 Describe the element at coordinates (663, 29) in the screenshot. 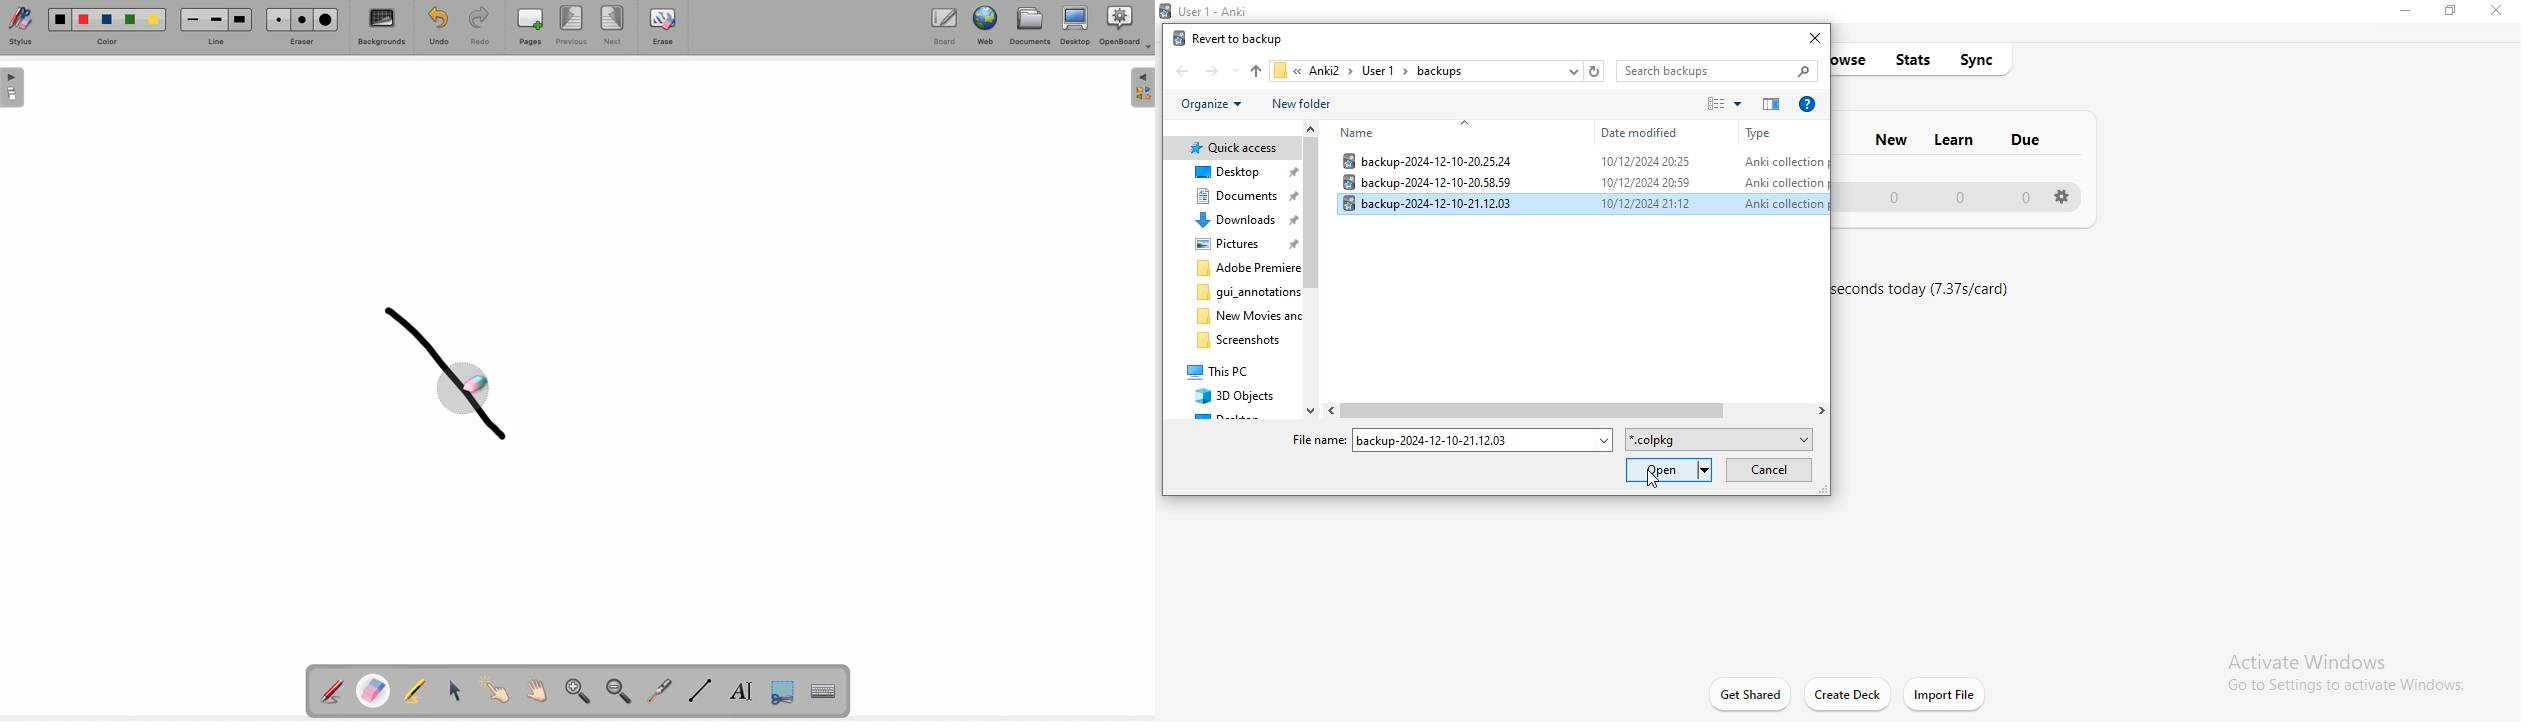

I see `Erase` at that location.